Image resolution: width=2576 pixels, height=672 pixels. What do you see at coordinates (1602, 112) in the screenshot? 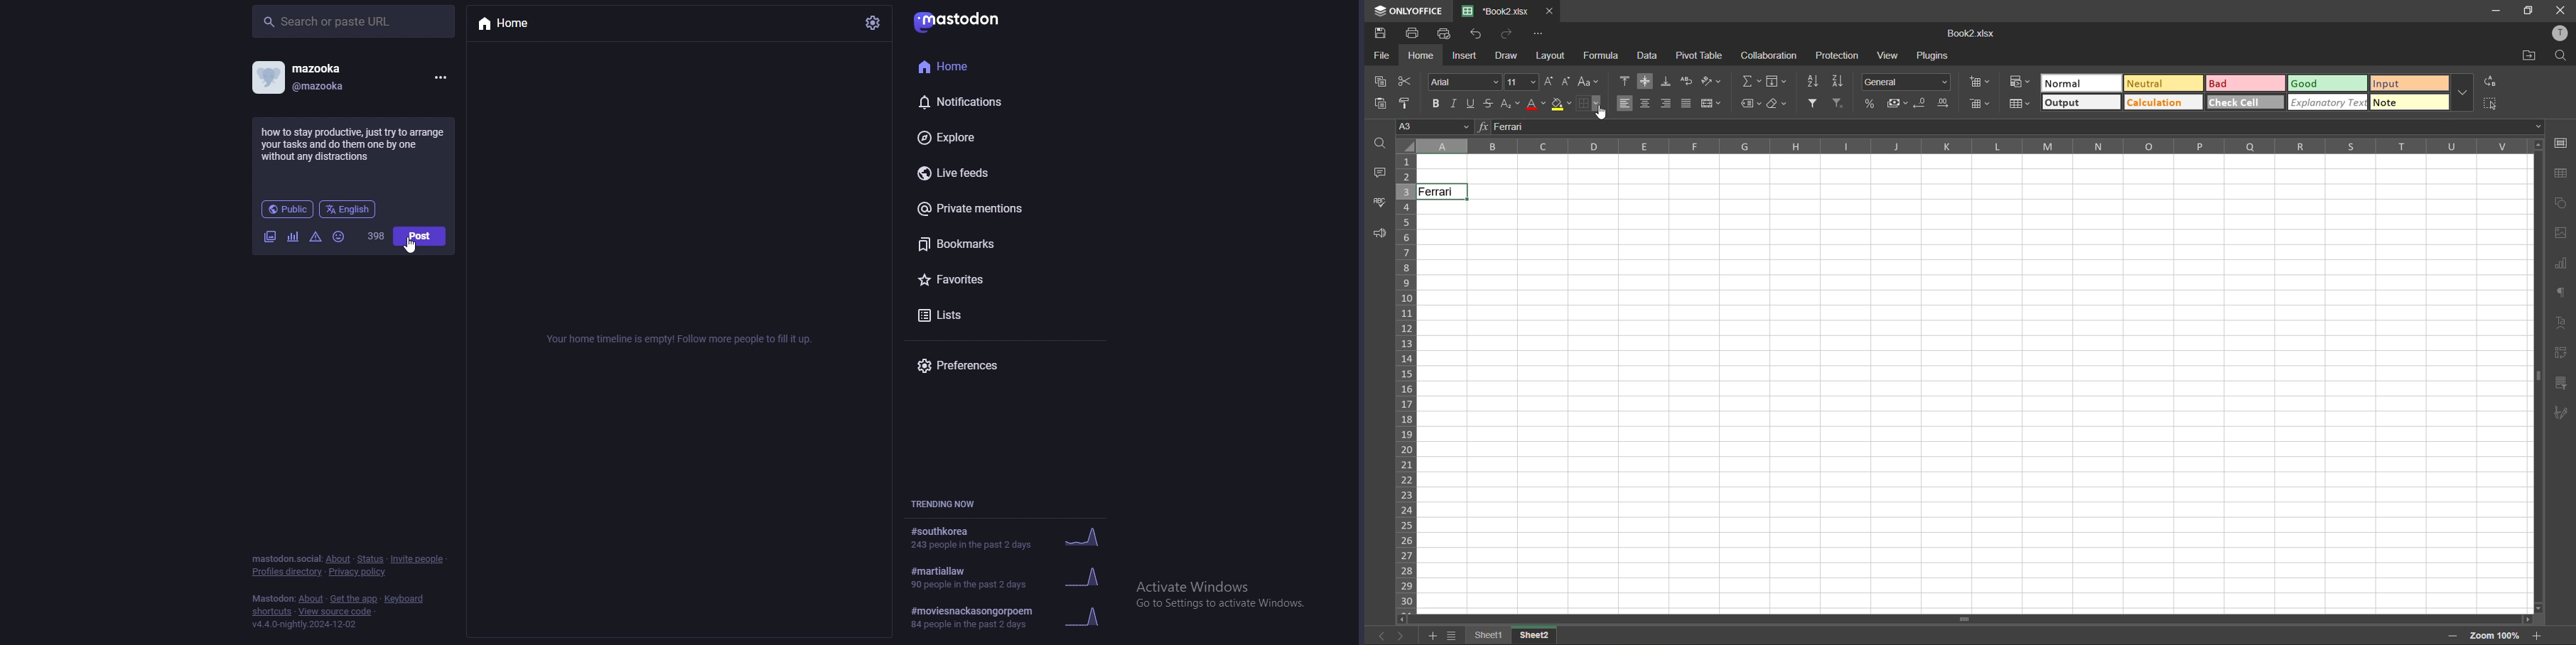
I see `cursor` at bounding box center [1602, 112].